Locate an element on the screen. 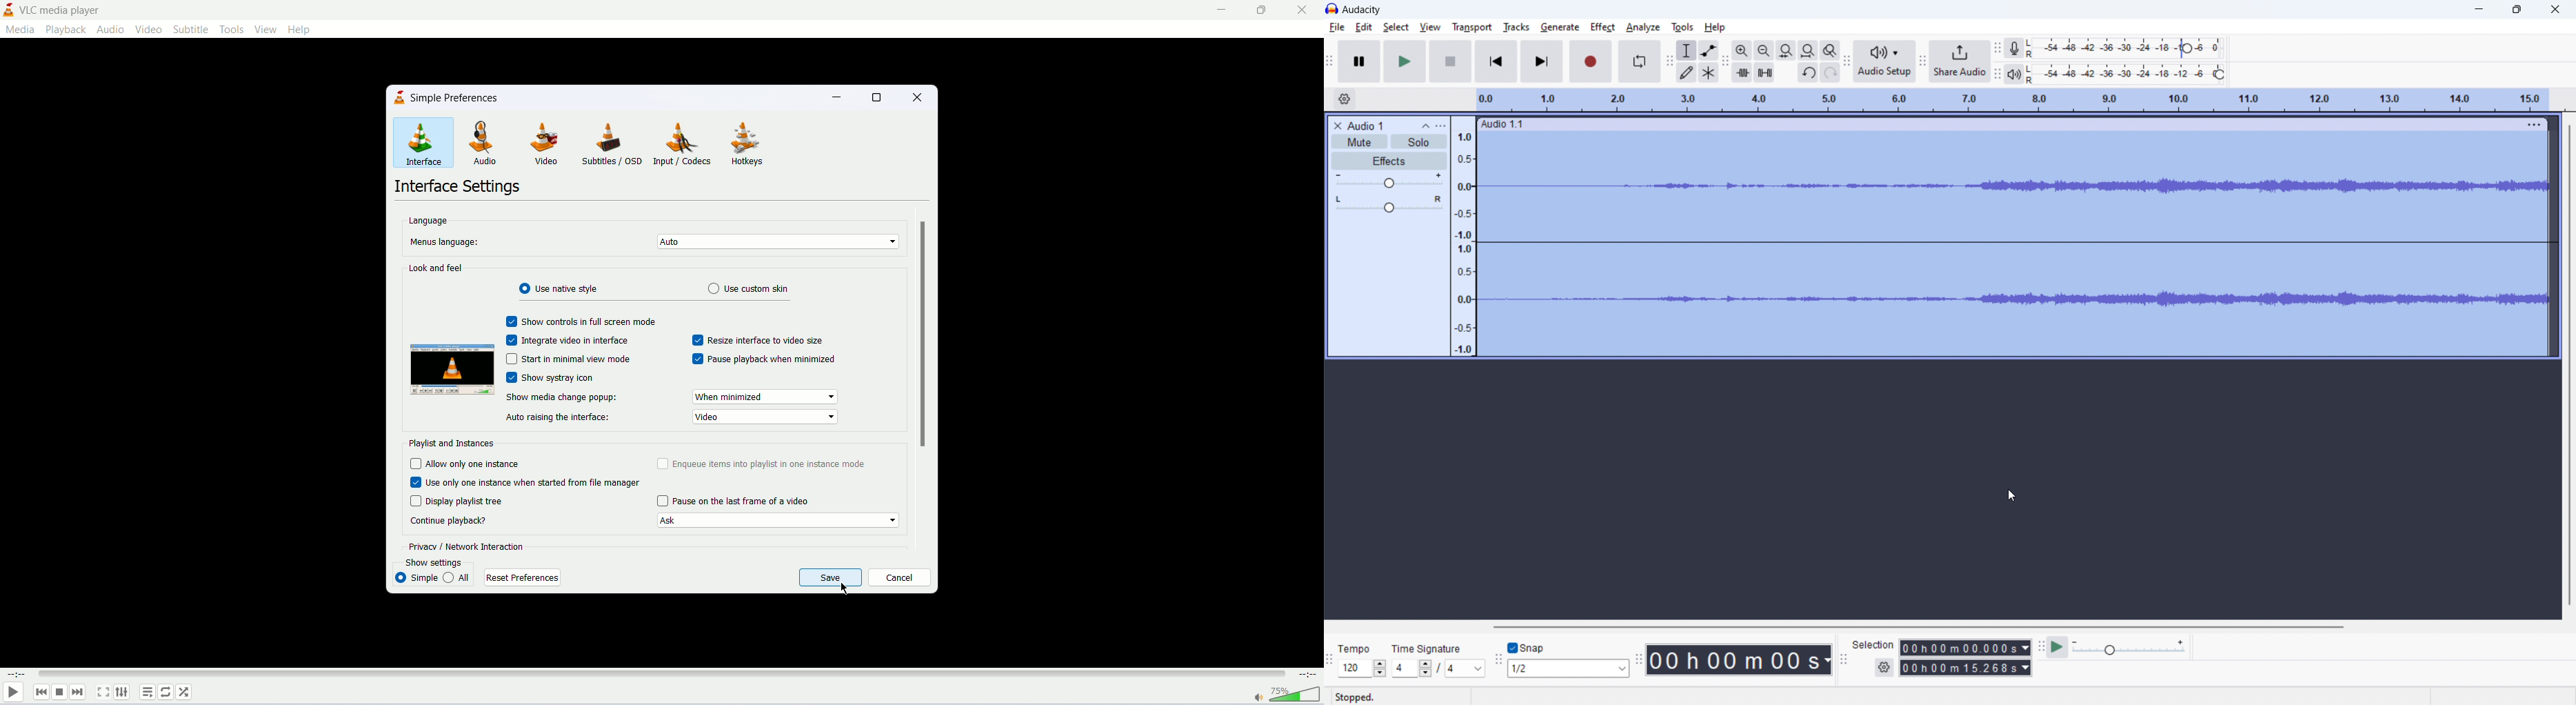 The width and height of the screenshot is (2576, 728). transport toolbar is located at coordinates (1330, 60).